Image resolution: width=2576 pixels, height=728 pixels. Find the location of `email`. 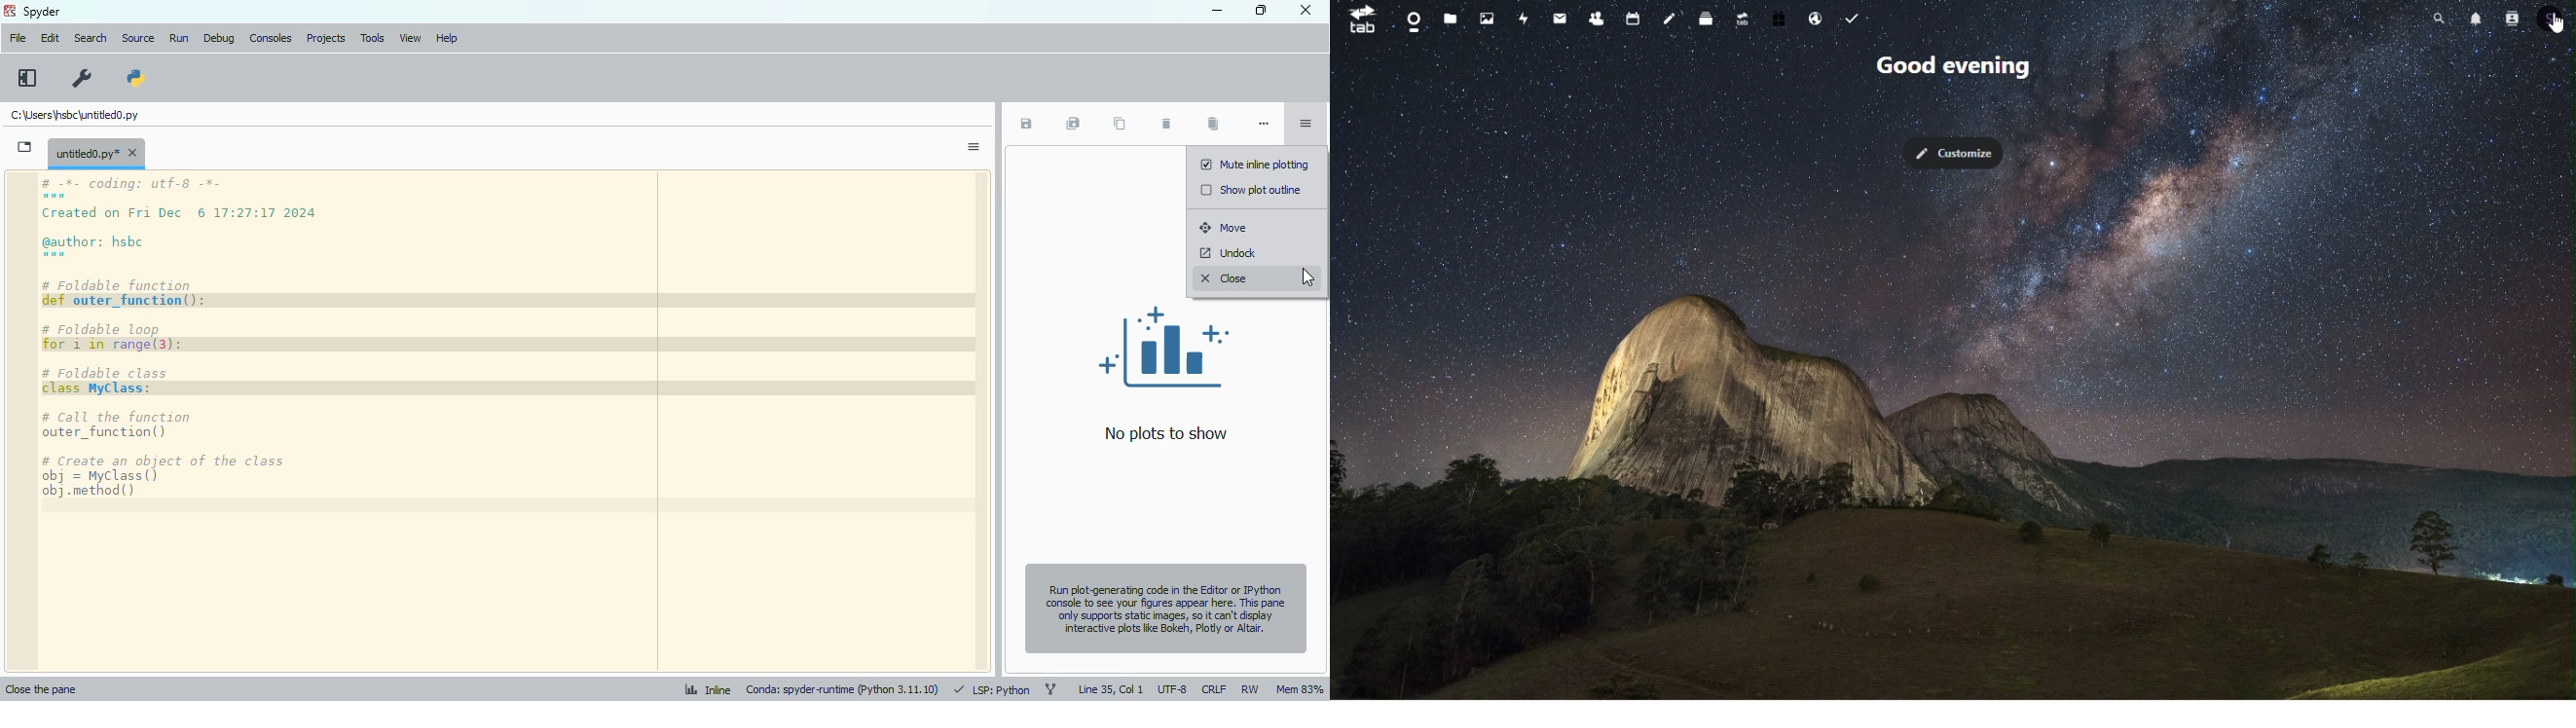

email is located at coordinates (1558, 17).